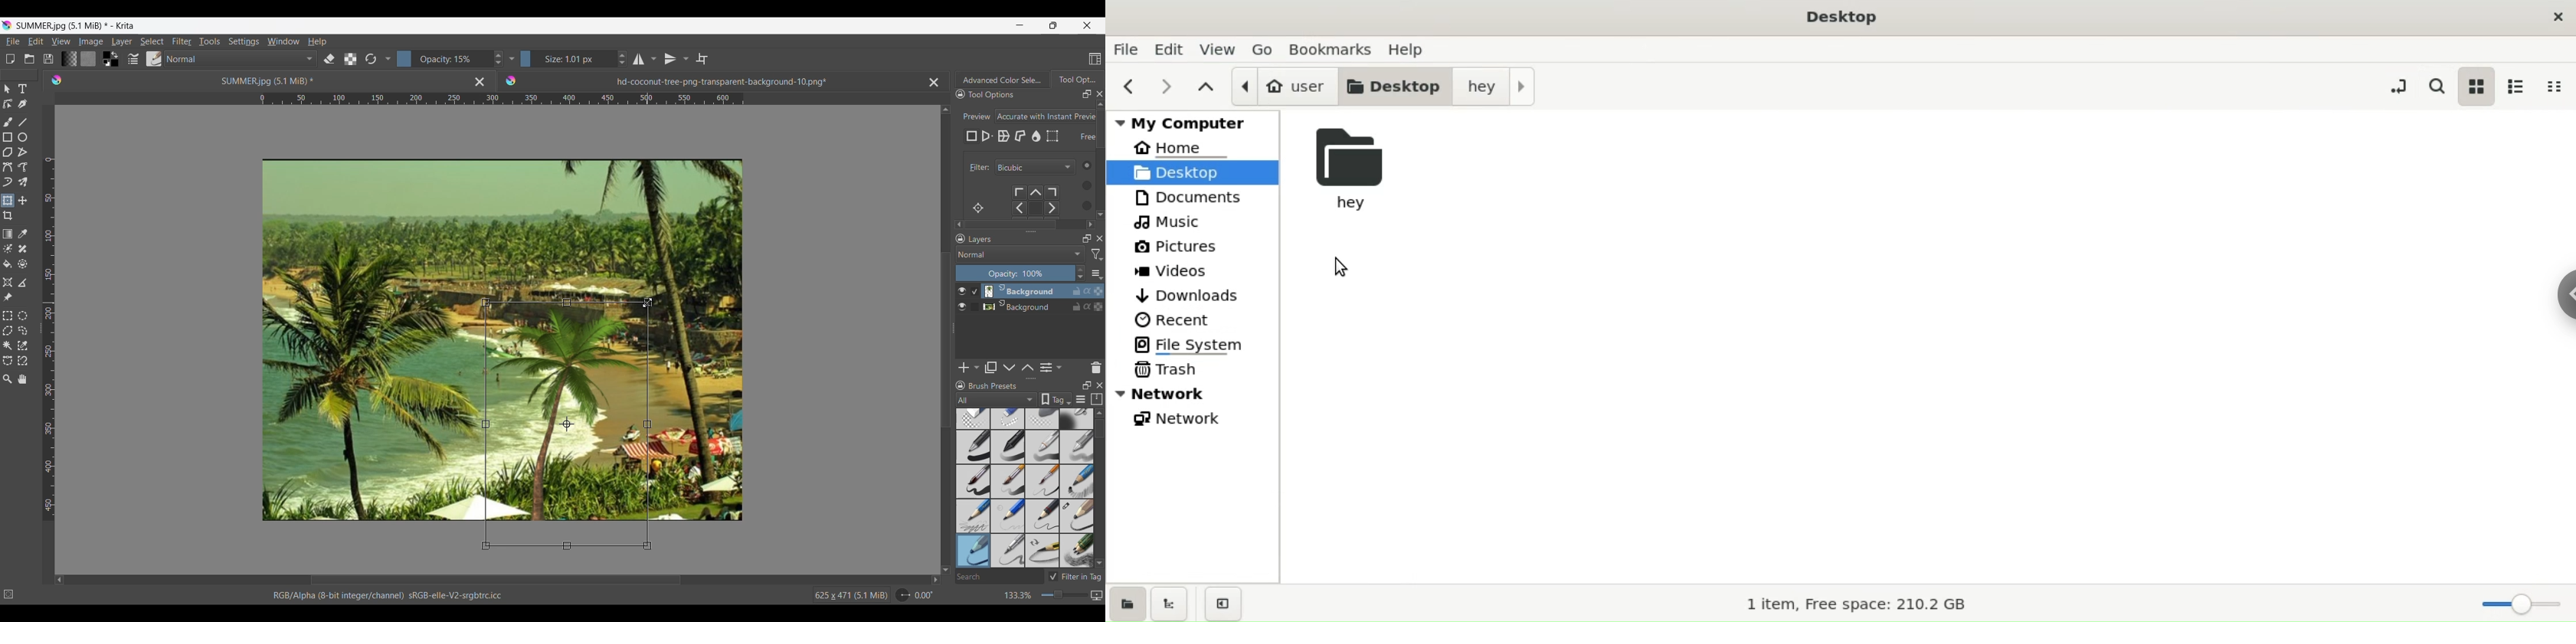 This screenshot has height=644, width=2576. Describe the element at coordinates (695, 78) in the screenshot. I see `hd-coconut-tree-png-transparent-background-10.png*` at that location.